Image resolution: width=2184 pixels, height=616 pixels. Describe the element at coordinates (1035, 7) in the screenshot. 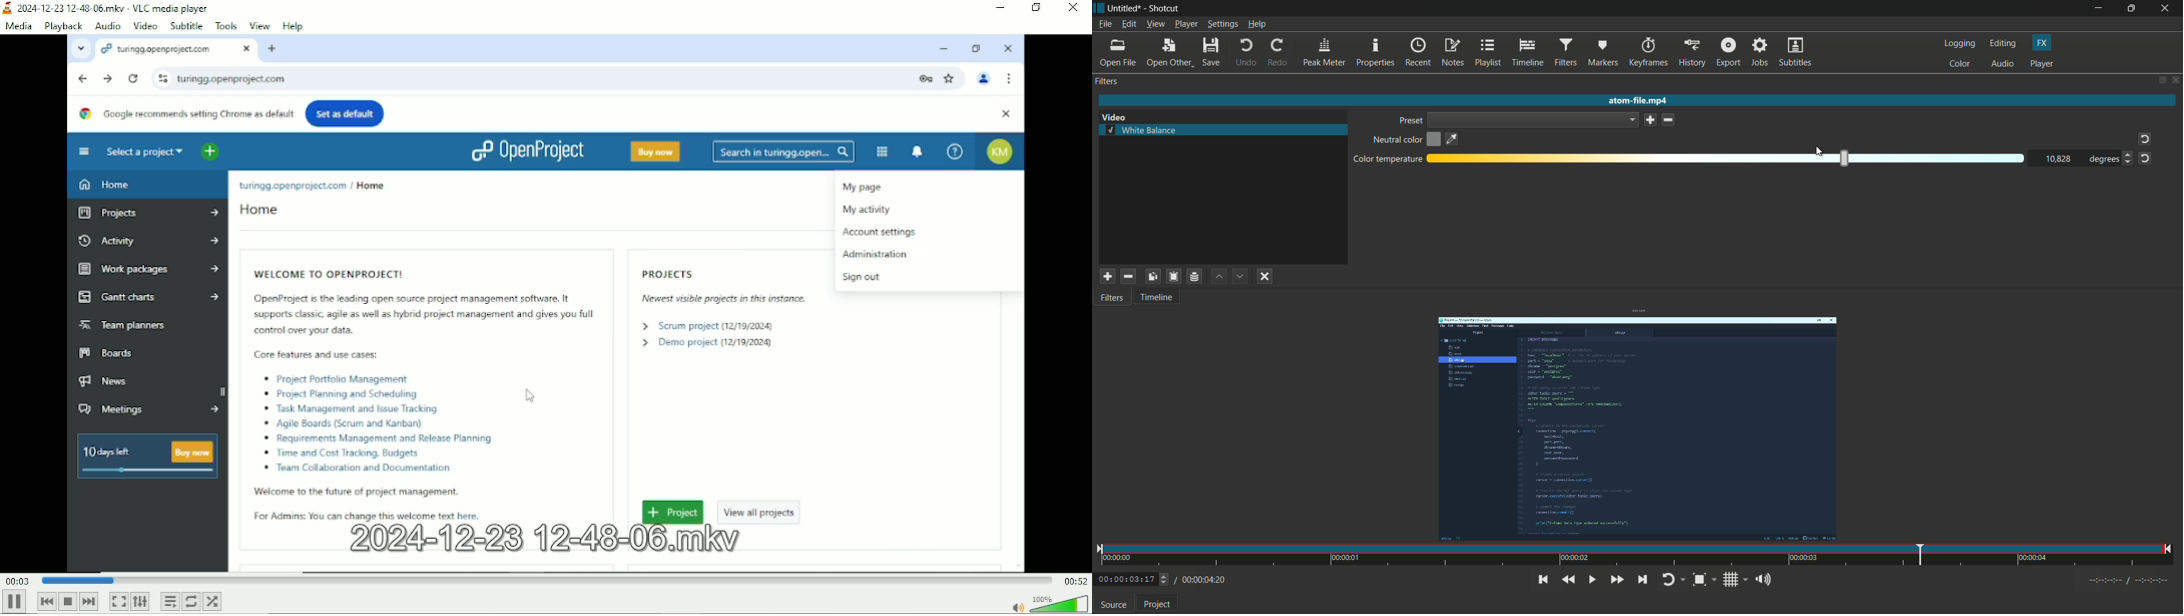

I see `Restore down` at that location.